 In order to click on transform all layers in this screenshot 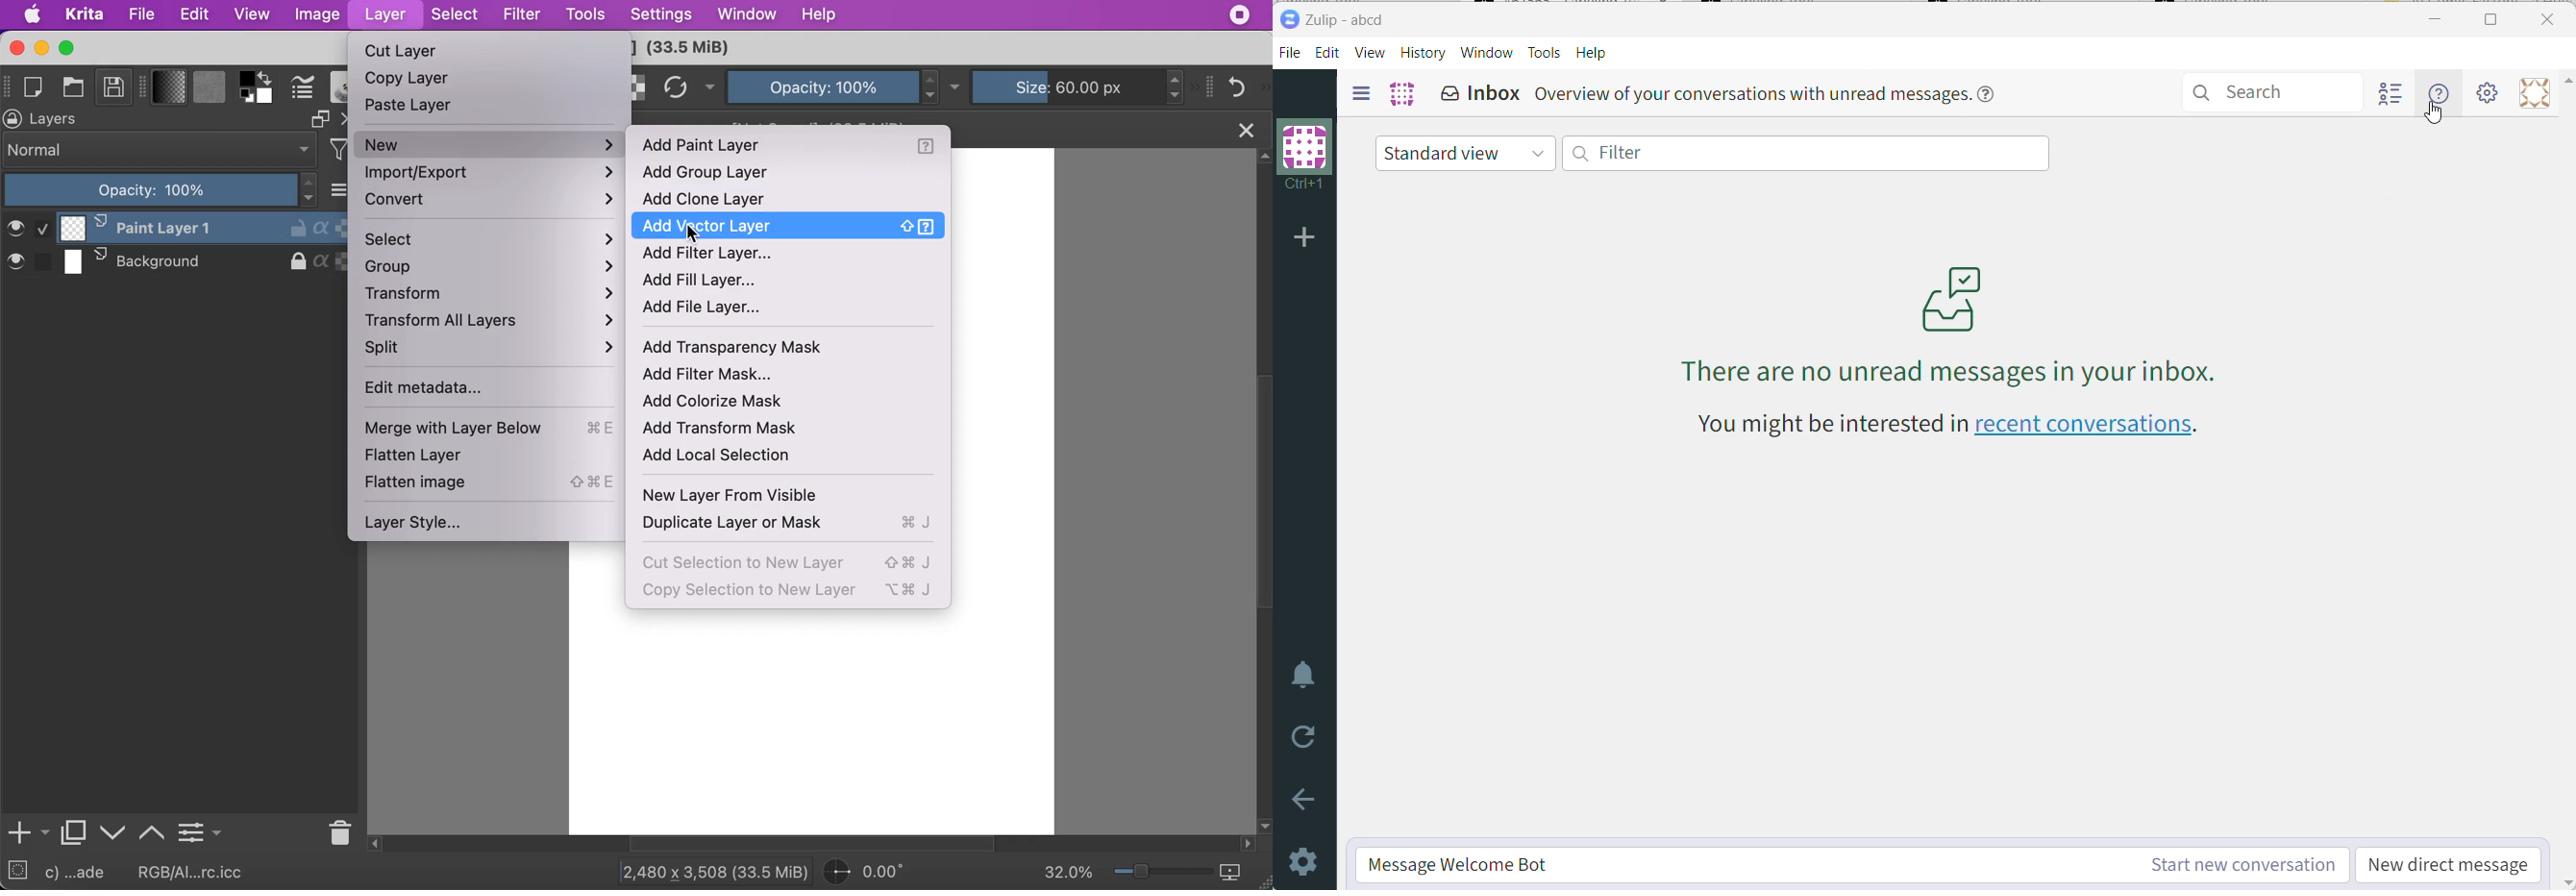, I will do `click(497, 324)`.